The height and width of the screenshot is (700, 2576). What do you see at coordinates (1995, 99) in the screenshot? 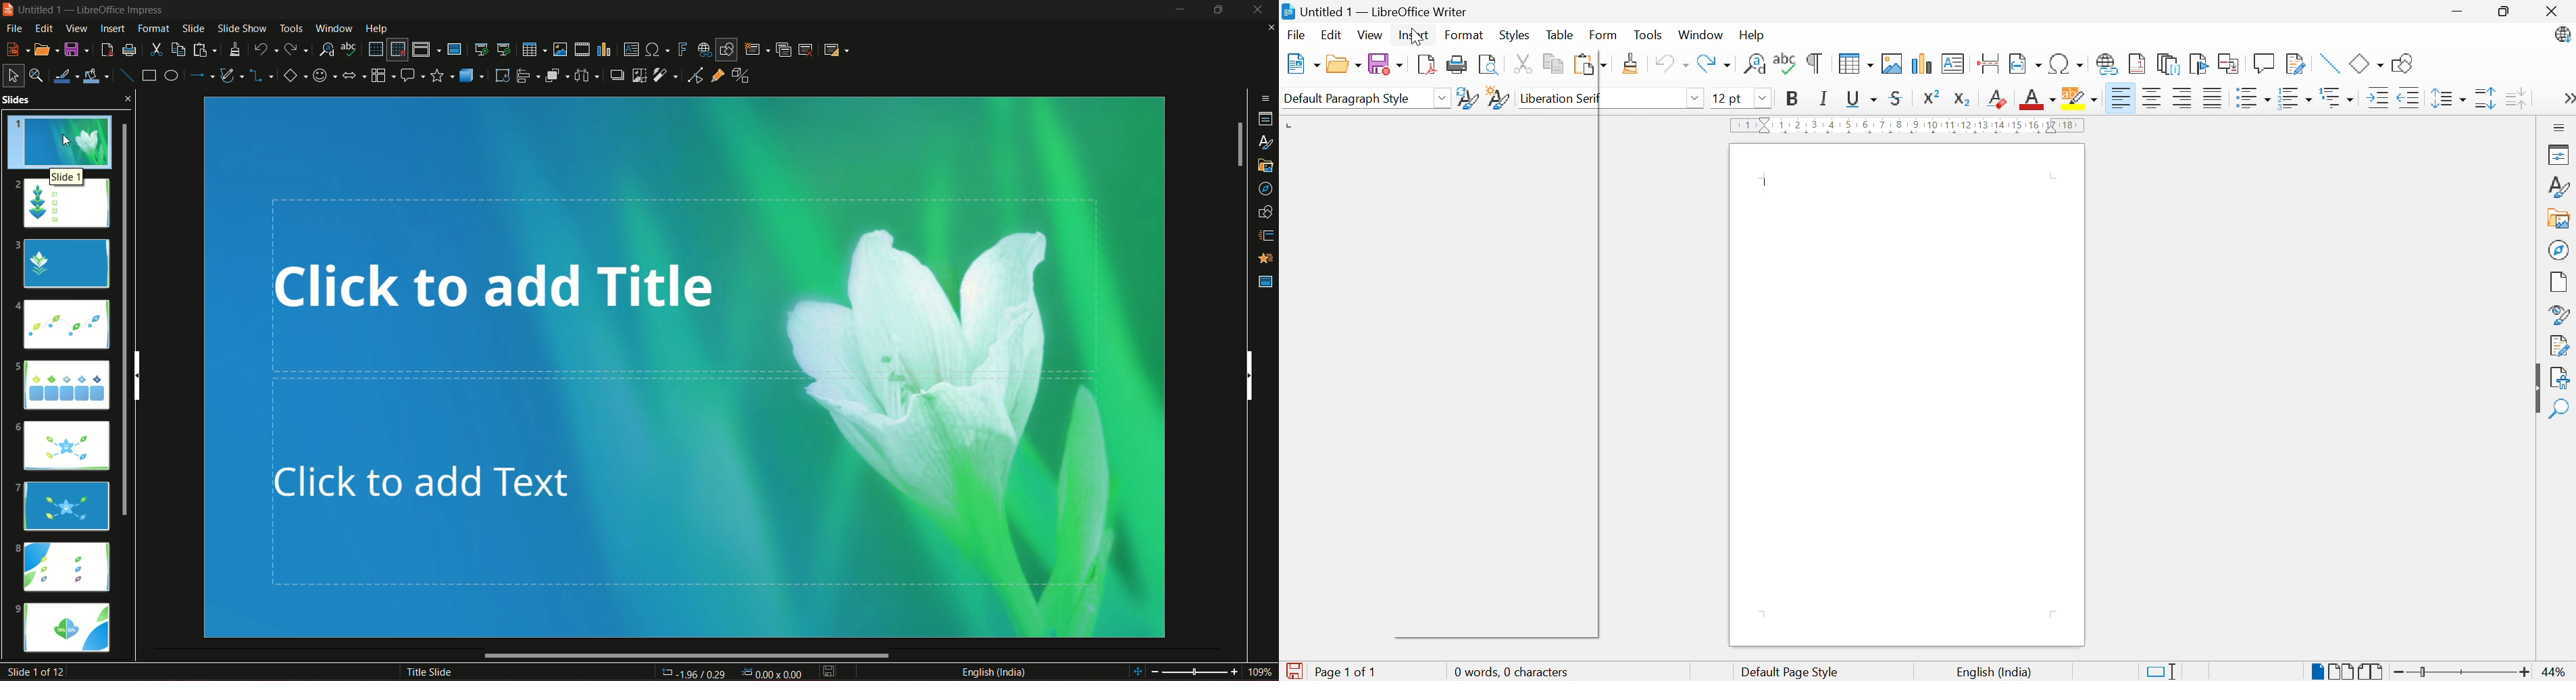
I see `Clear direct formatting` at bounding box center [1995, 99].